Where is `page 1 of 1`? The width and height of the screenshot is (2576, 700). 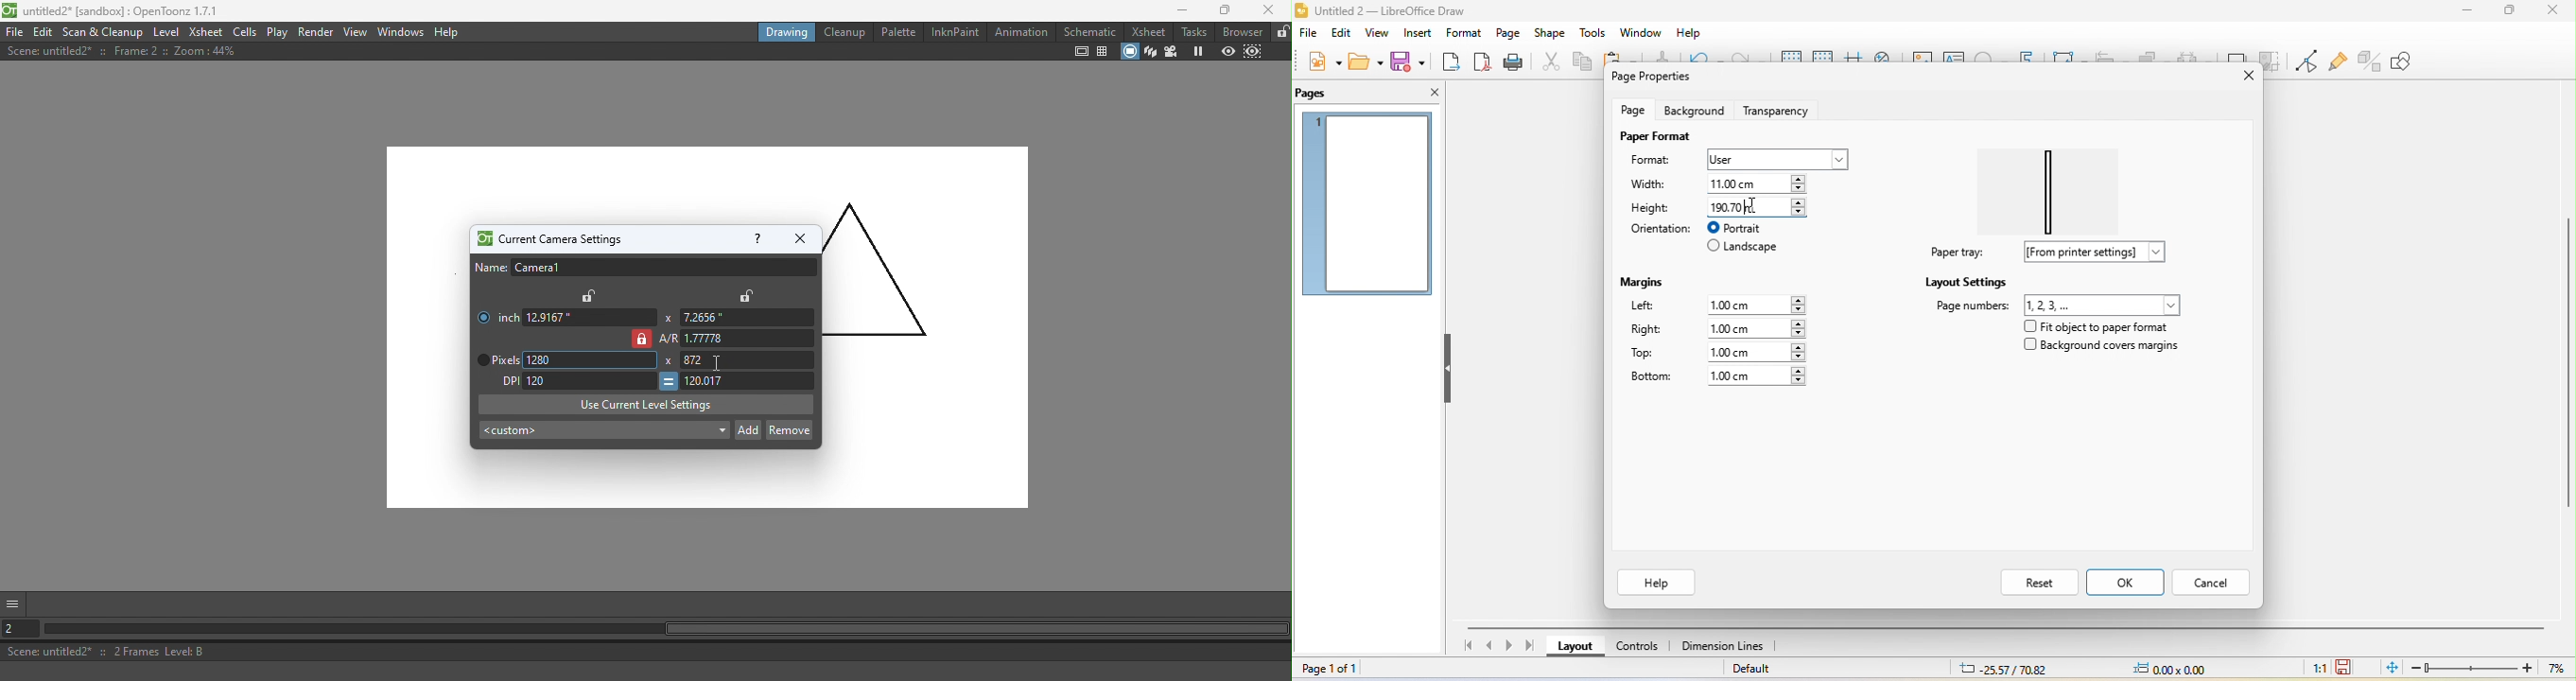 page 1 of 1 is located at coordinates (1339, 669).